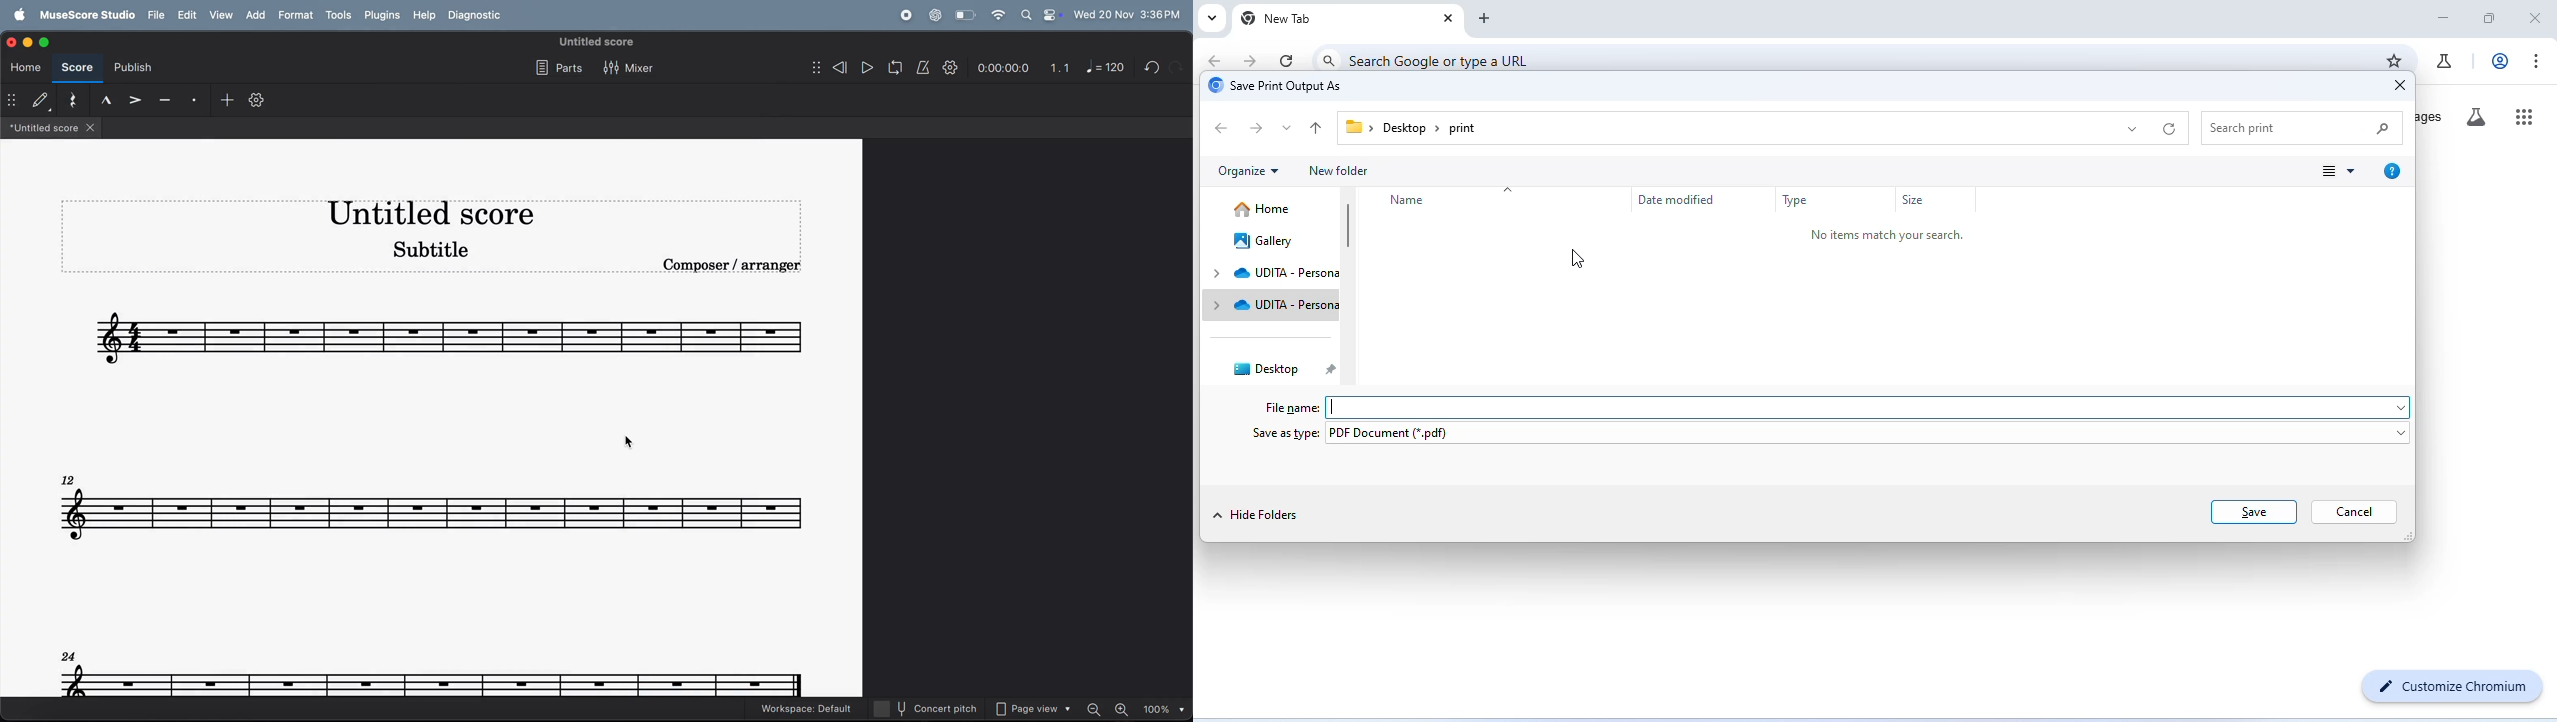 Image resolution: width=2576 pixels, height=728 pixels. What do you see at coordinates (452, 334) in the screenshot?
I see `notes` at bounding box center [452, 334].